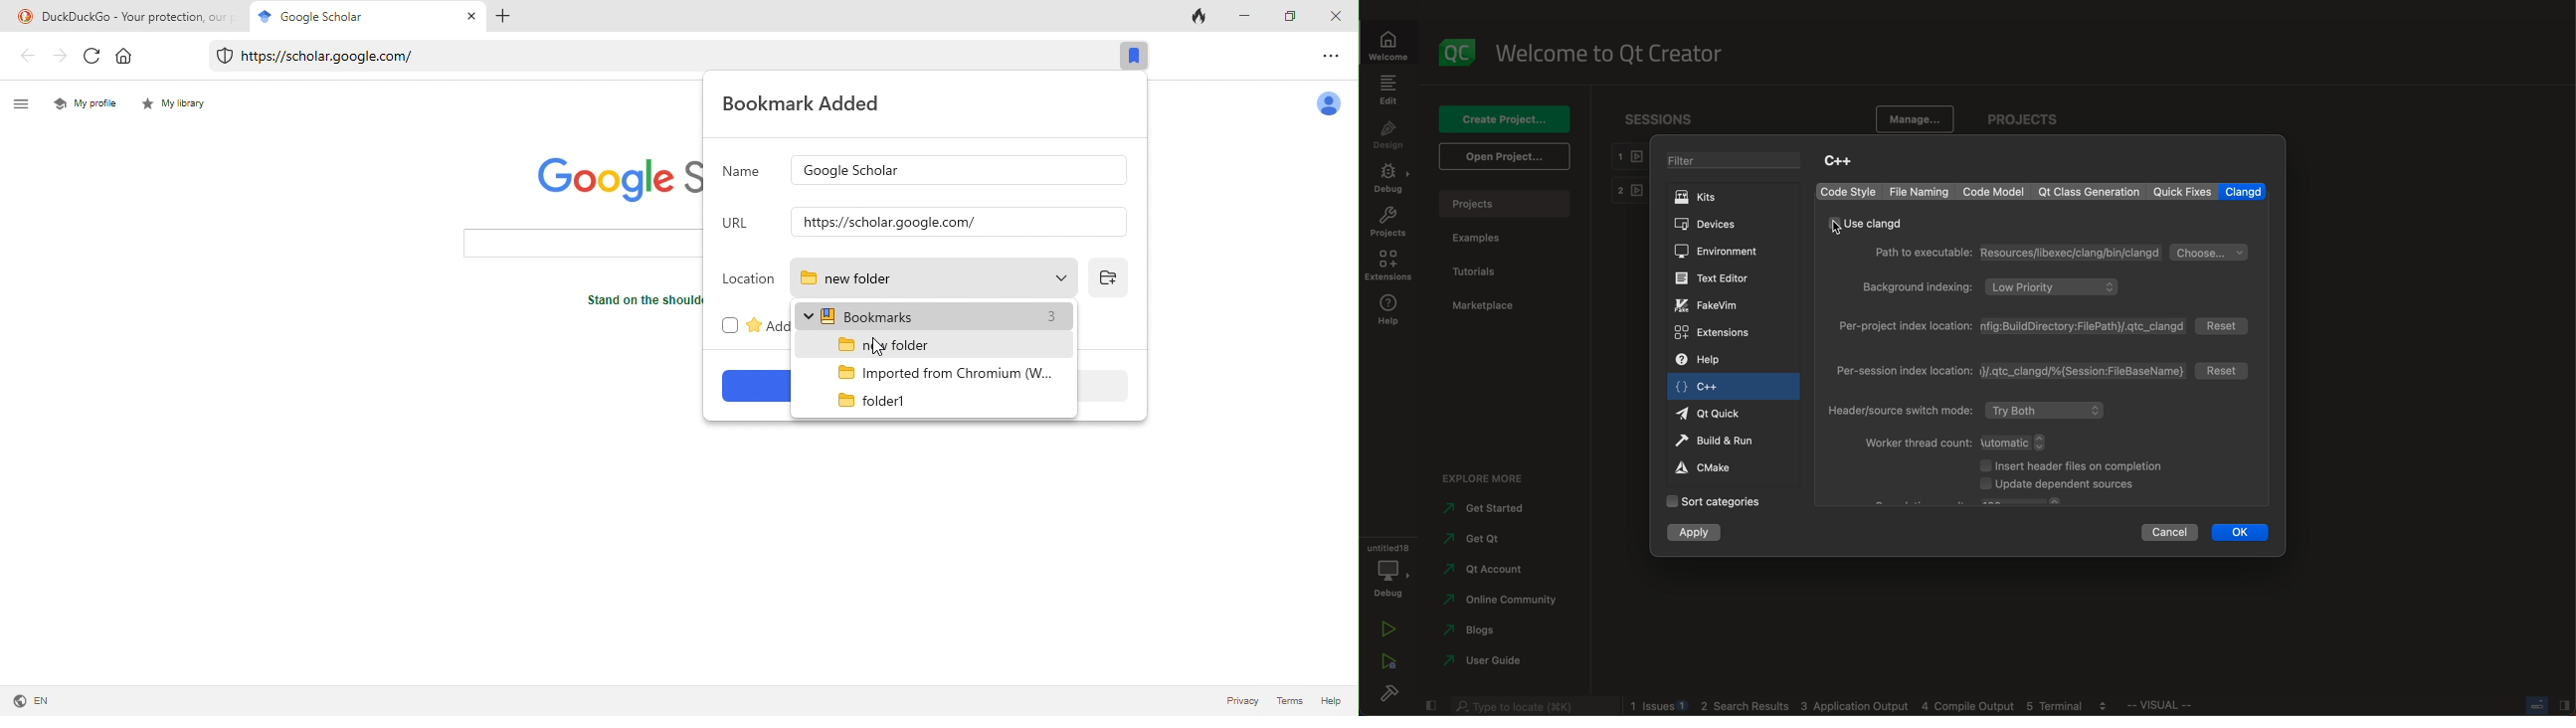  I want to click on help, so click(1330, 702).